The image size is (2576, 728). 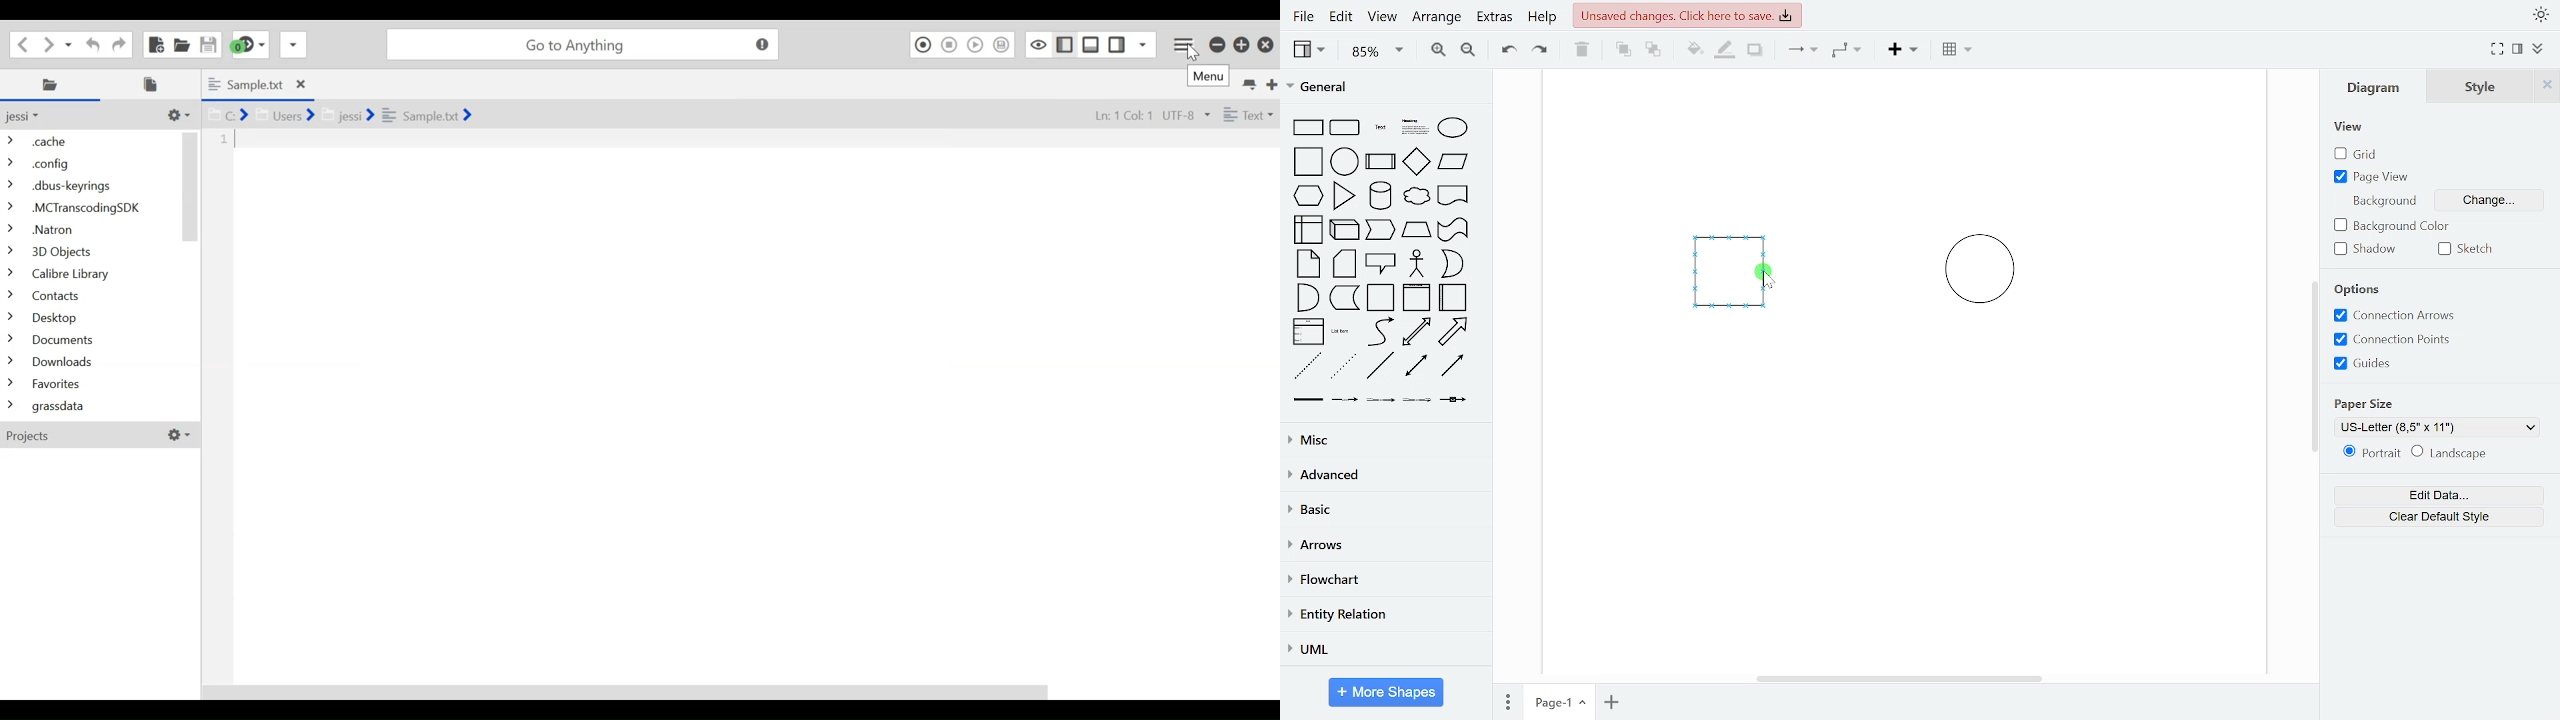 What do you see at coordinates (1312, 197) in the screenshot?
I see `hexagon` at bounding box center [1312, 197].